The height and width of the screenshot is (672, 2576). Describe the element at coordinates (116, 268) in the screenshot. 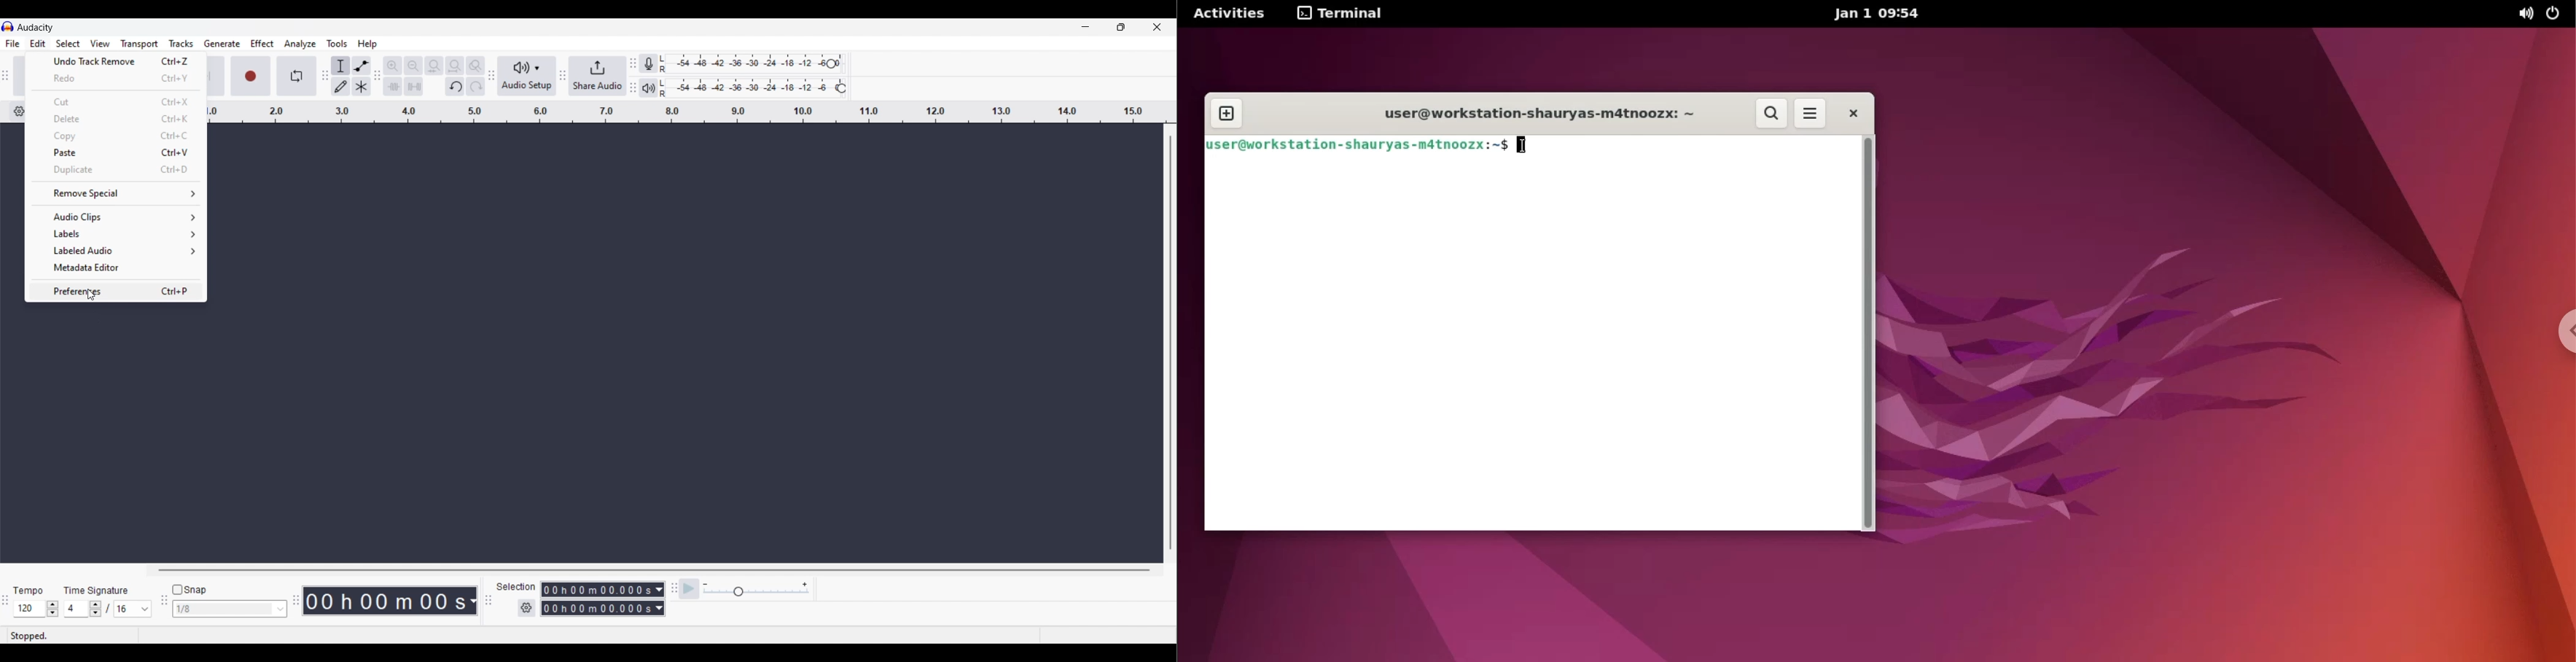

I see `Metadata editor` at that location.